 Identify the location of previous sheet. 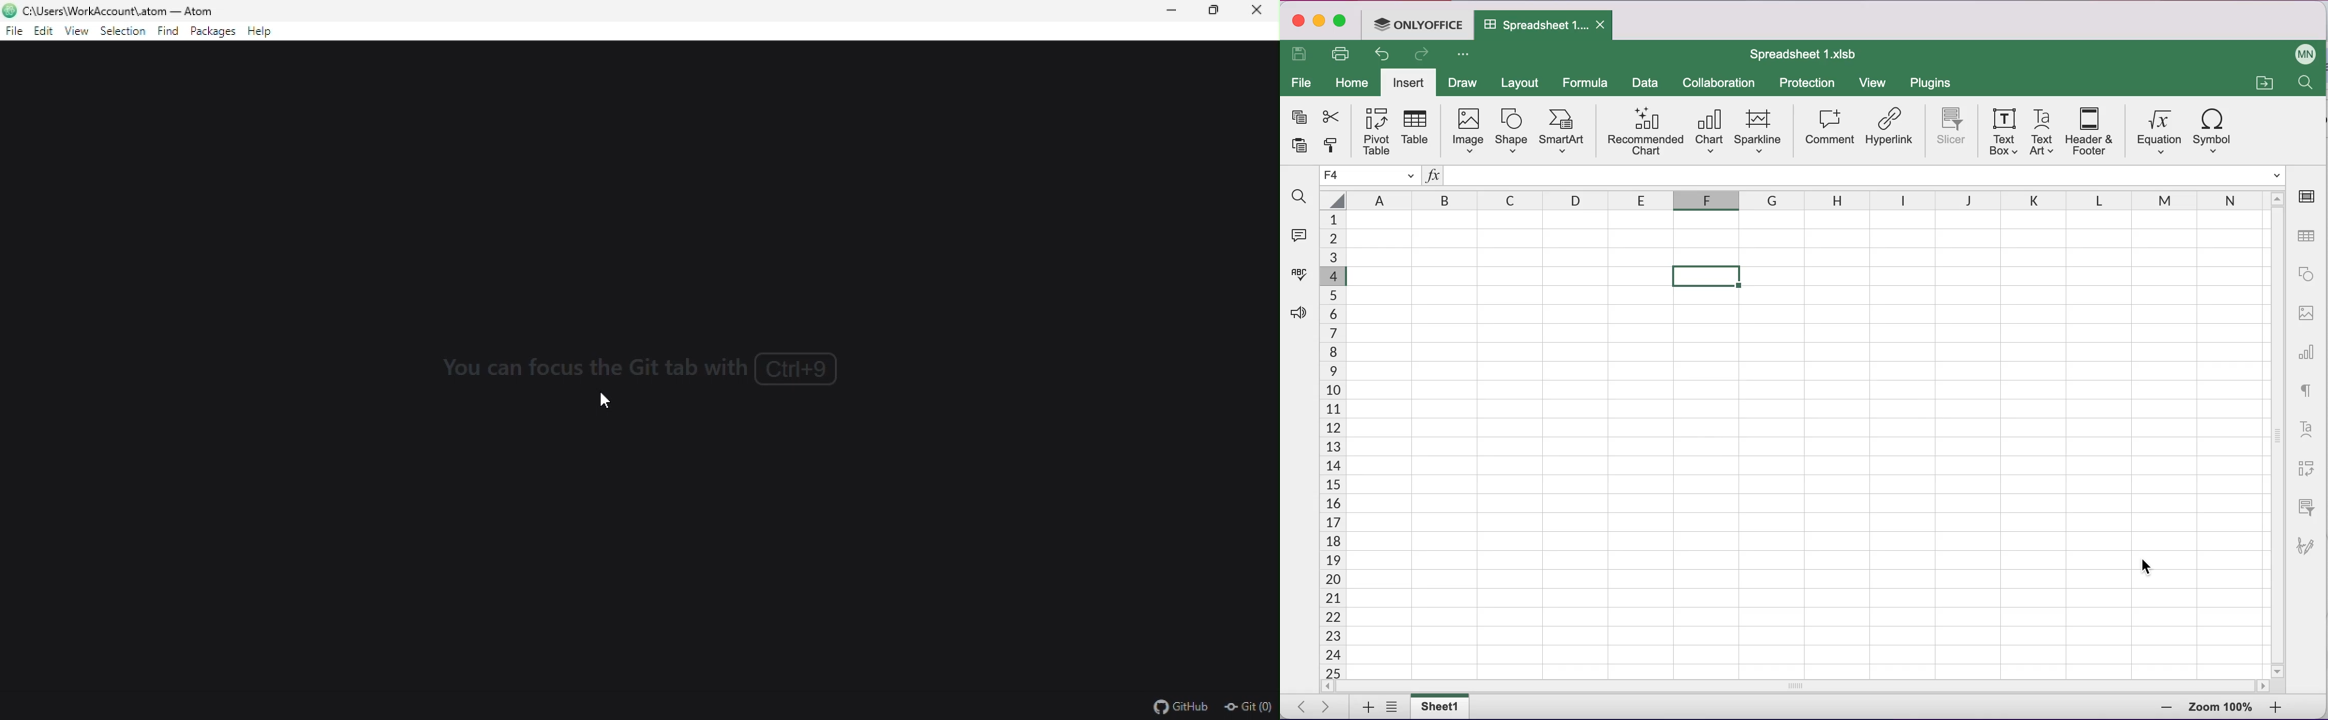
(1296, 707).